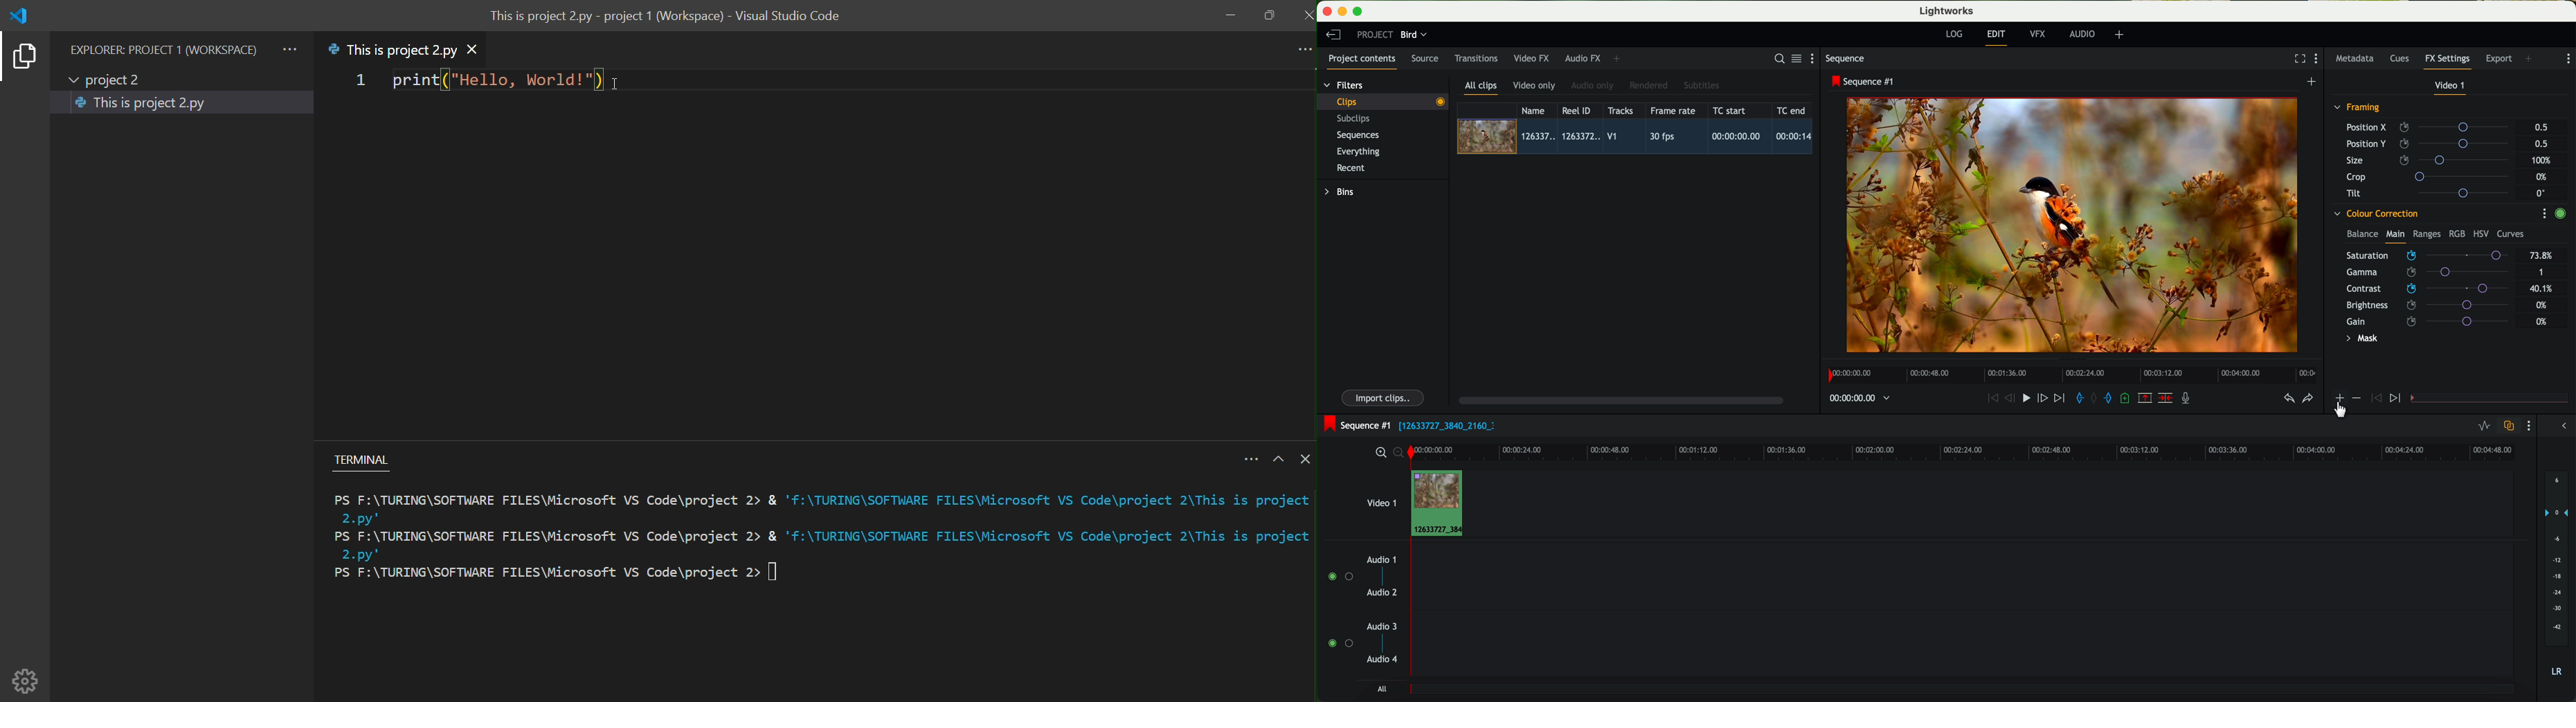 The height and width of the screenshot is (728, 2576). I want to click on add a cue at the current position, so click(2127, 399).